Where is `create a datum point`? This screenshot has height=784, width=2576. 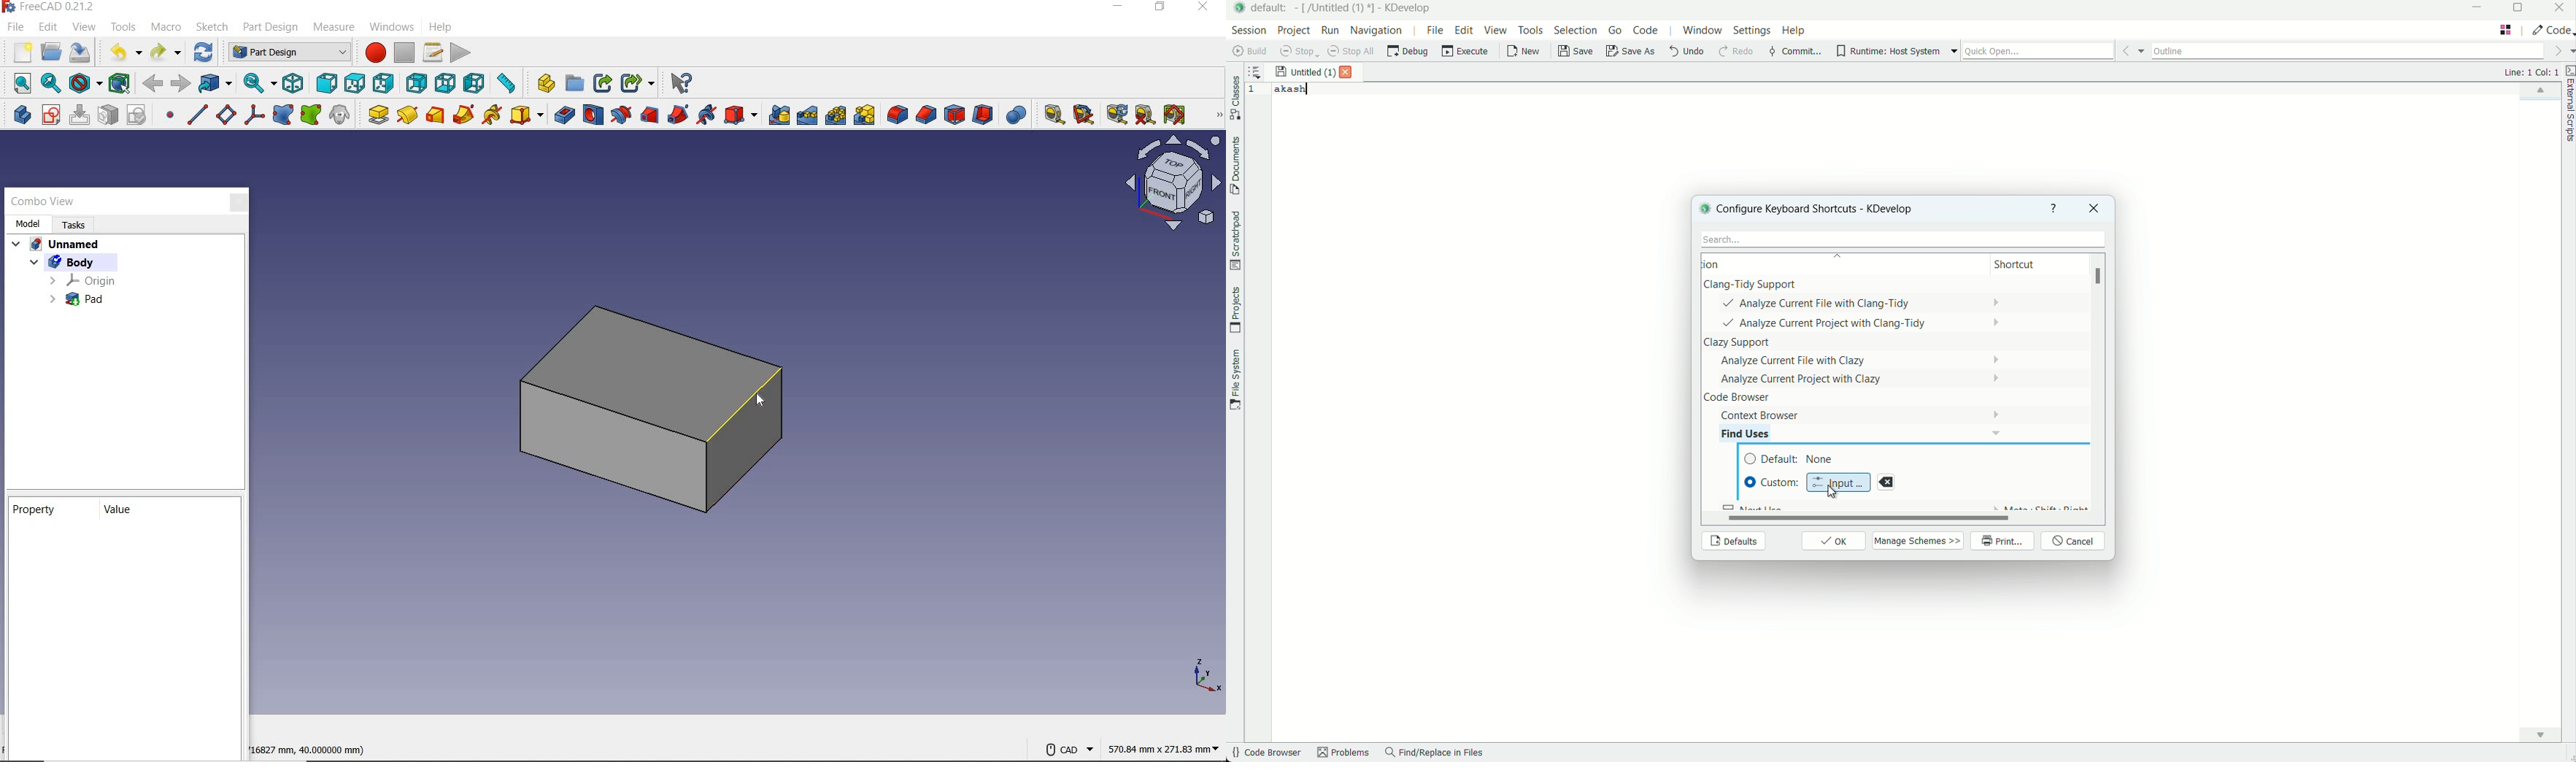
create a datum point is located at coordinates (170, 117).